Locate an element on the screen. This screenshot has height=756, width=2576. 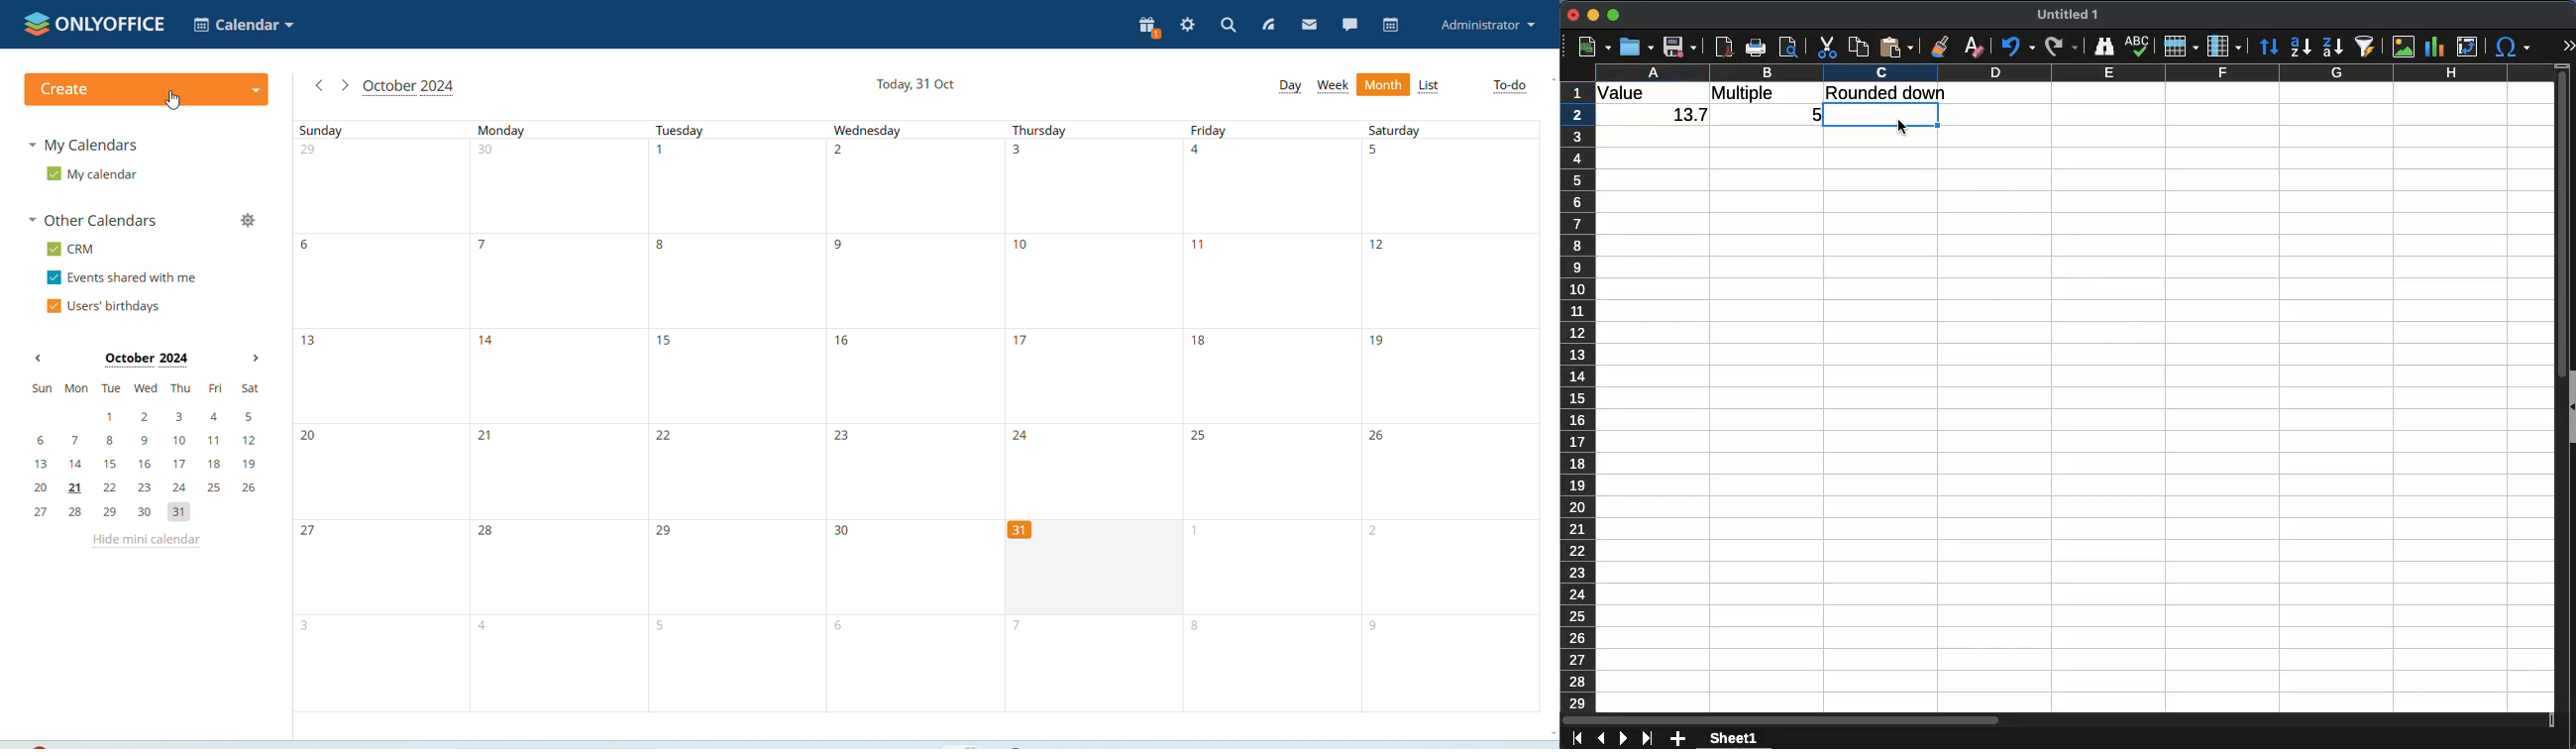
CRM is located at coordinates (72, 249).